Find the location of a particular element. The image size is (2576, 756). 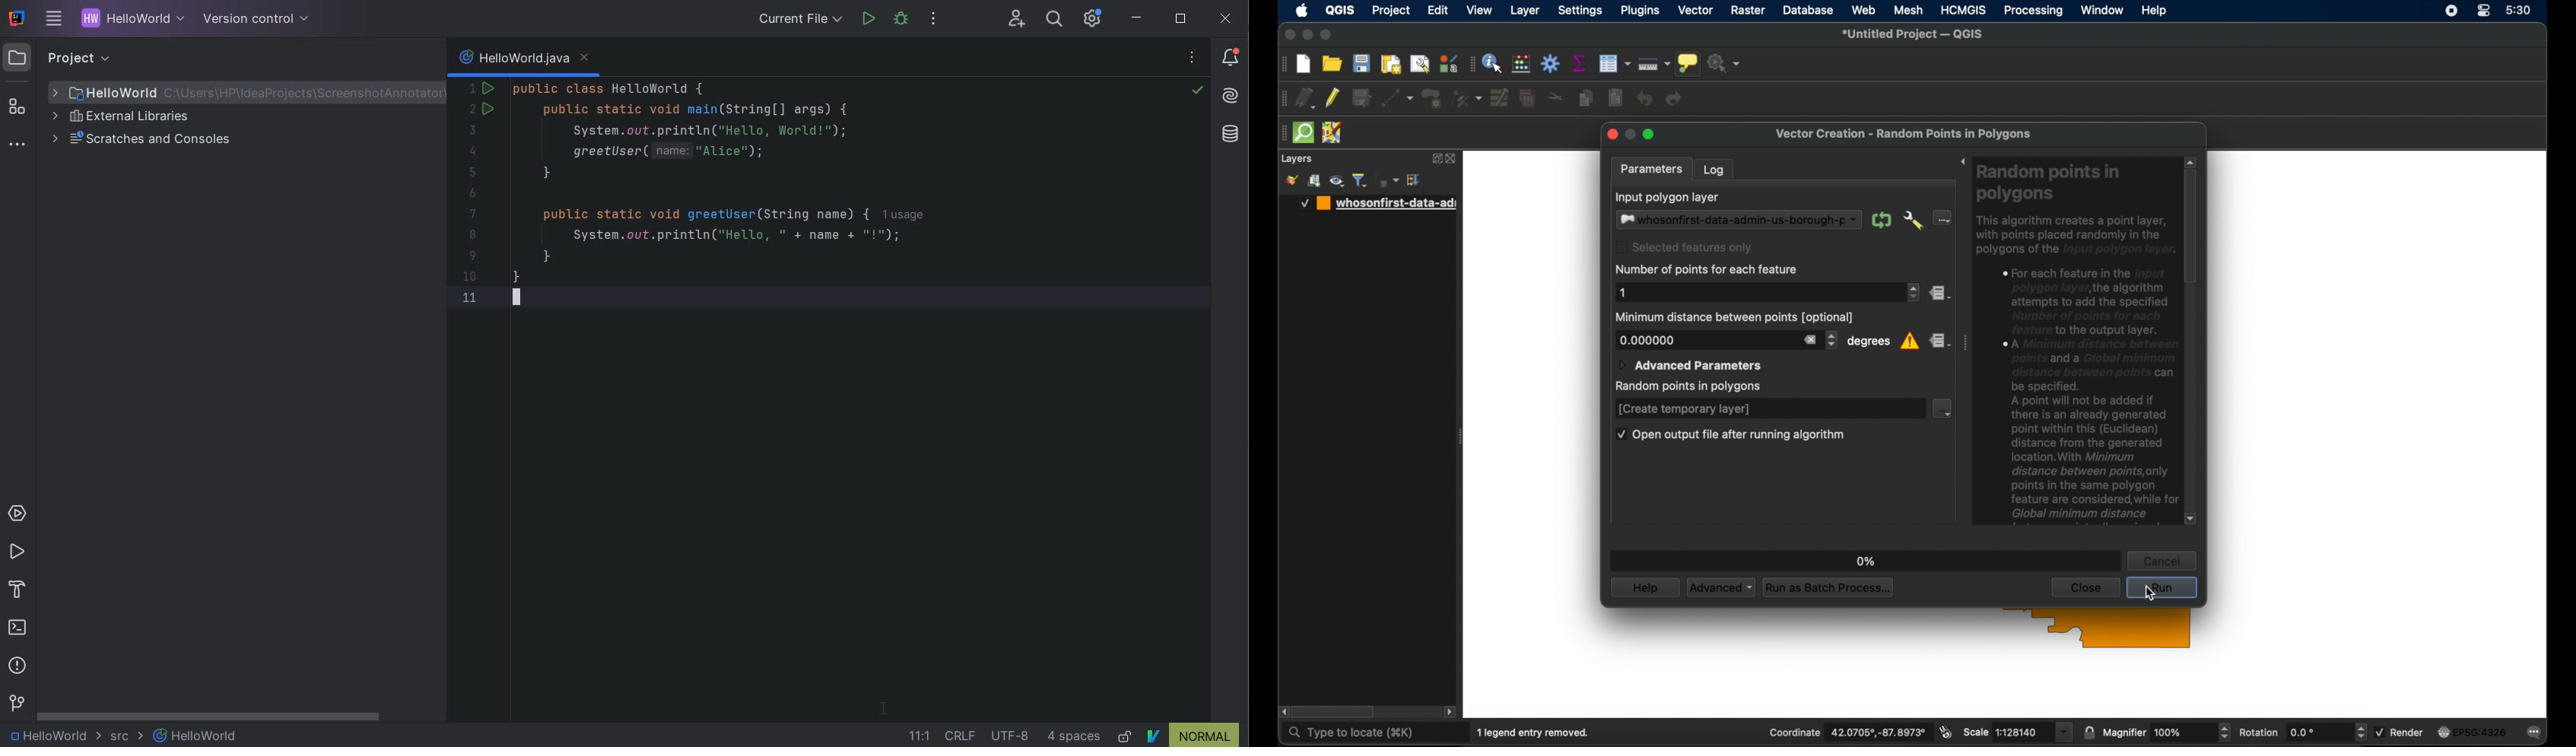

expand all is located at coordinates (1415, 180).